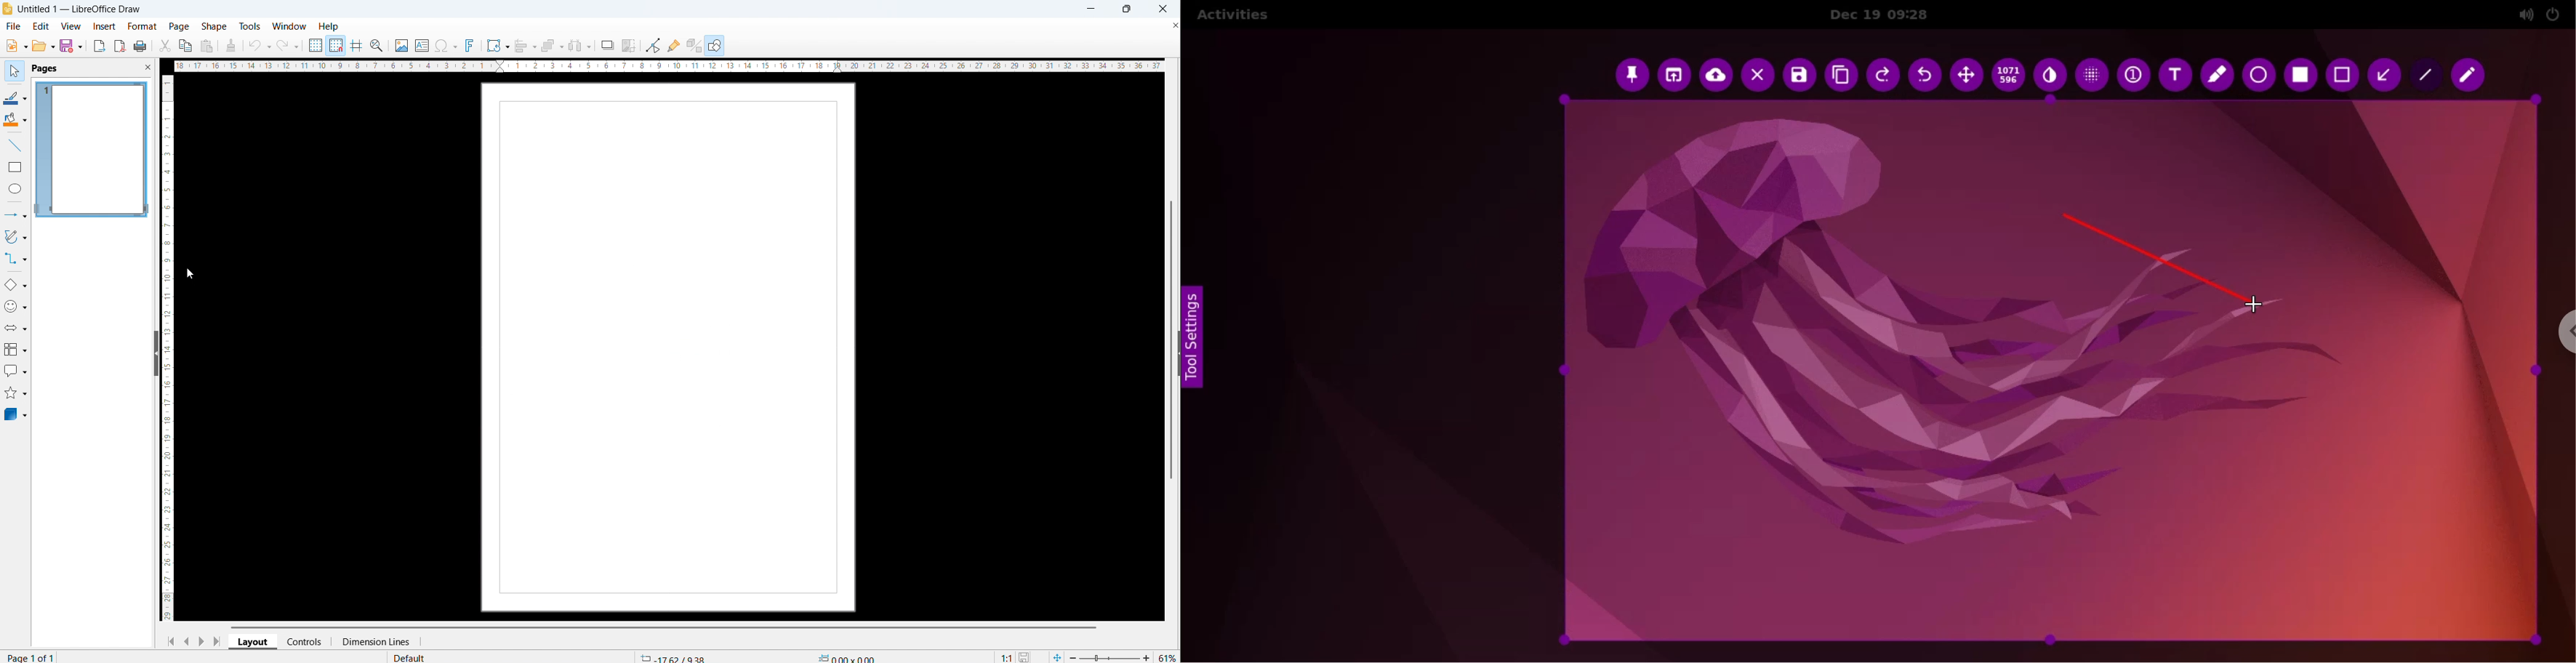  I want to click on open, so click(44, 46).